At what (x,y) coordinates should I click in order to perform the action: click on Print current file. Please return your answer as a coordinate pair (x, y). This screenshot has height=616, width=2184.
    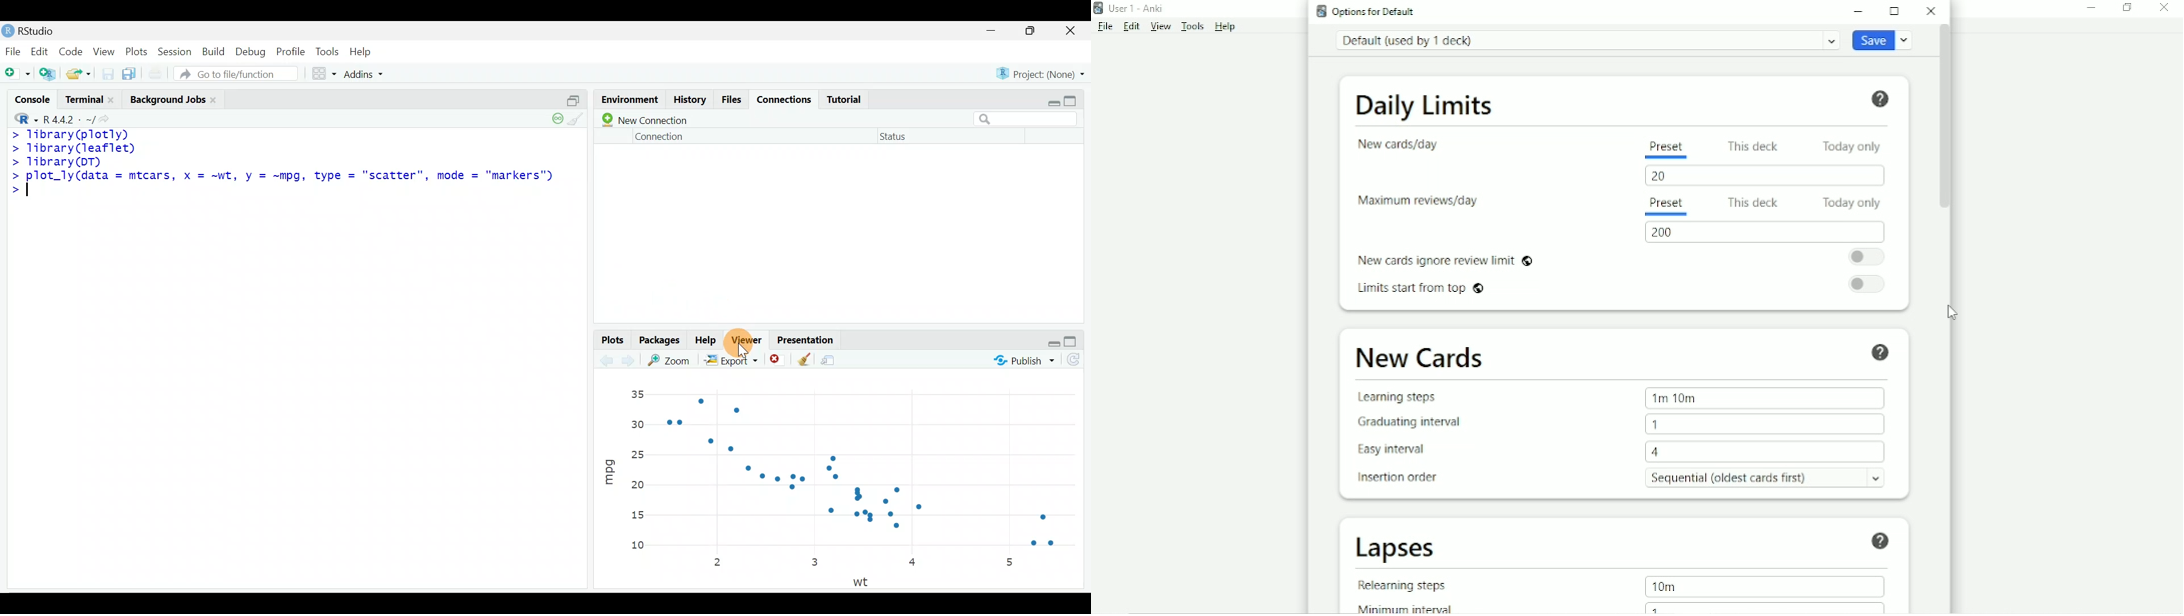
    Looking at the image, I should click on (155, 74).